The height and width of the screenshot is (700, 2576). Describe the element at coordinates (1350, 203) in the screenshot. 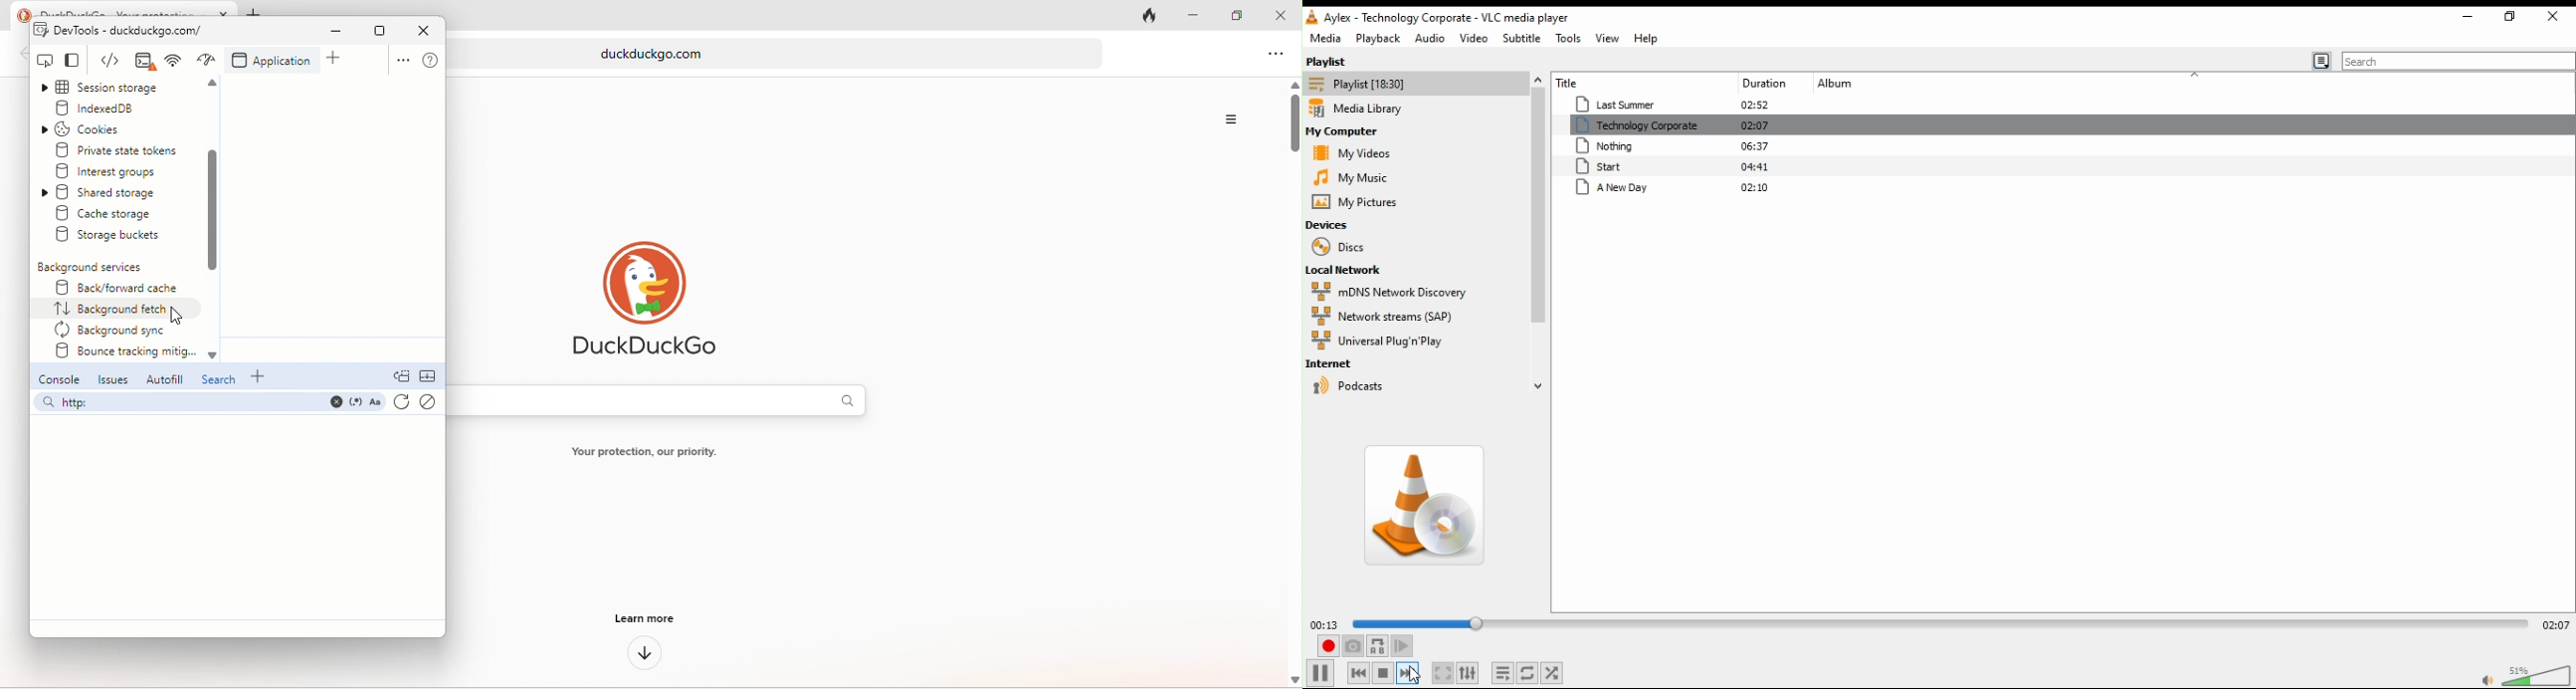

I see `my pictures` at that location.